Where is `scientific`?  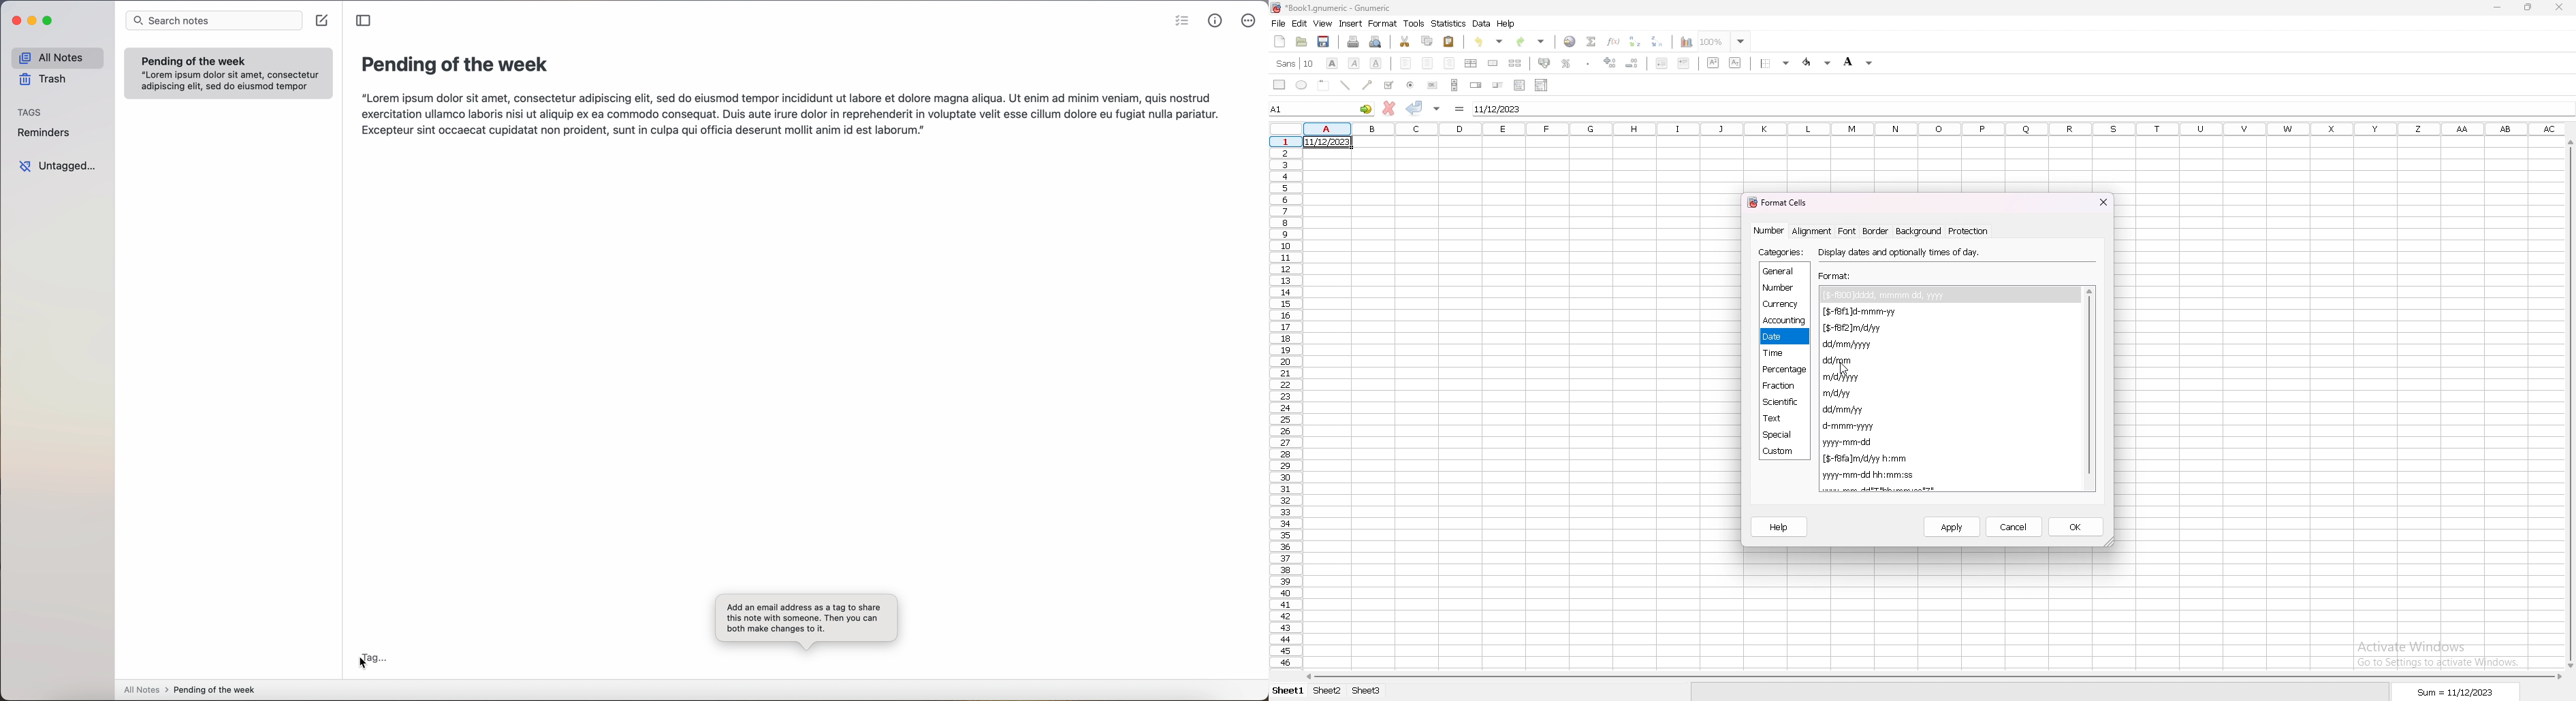 scientific is located at coordinates (1783, 402).